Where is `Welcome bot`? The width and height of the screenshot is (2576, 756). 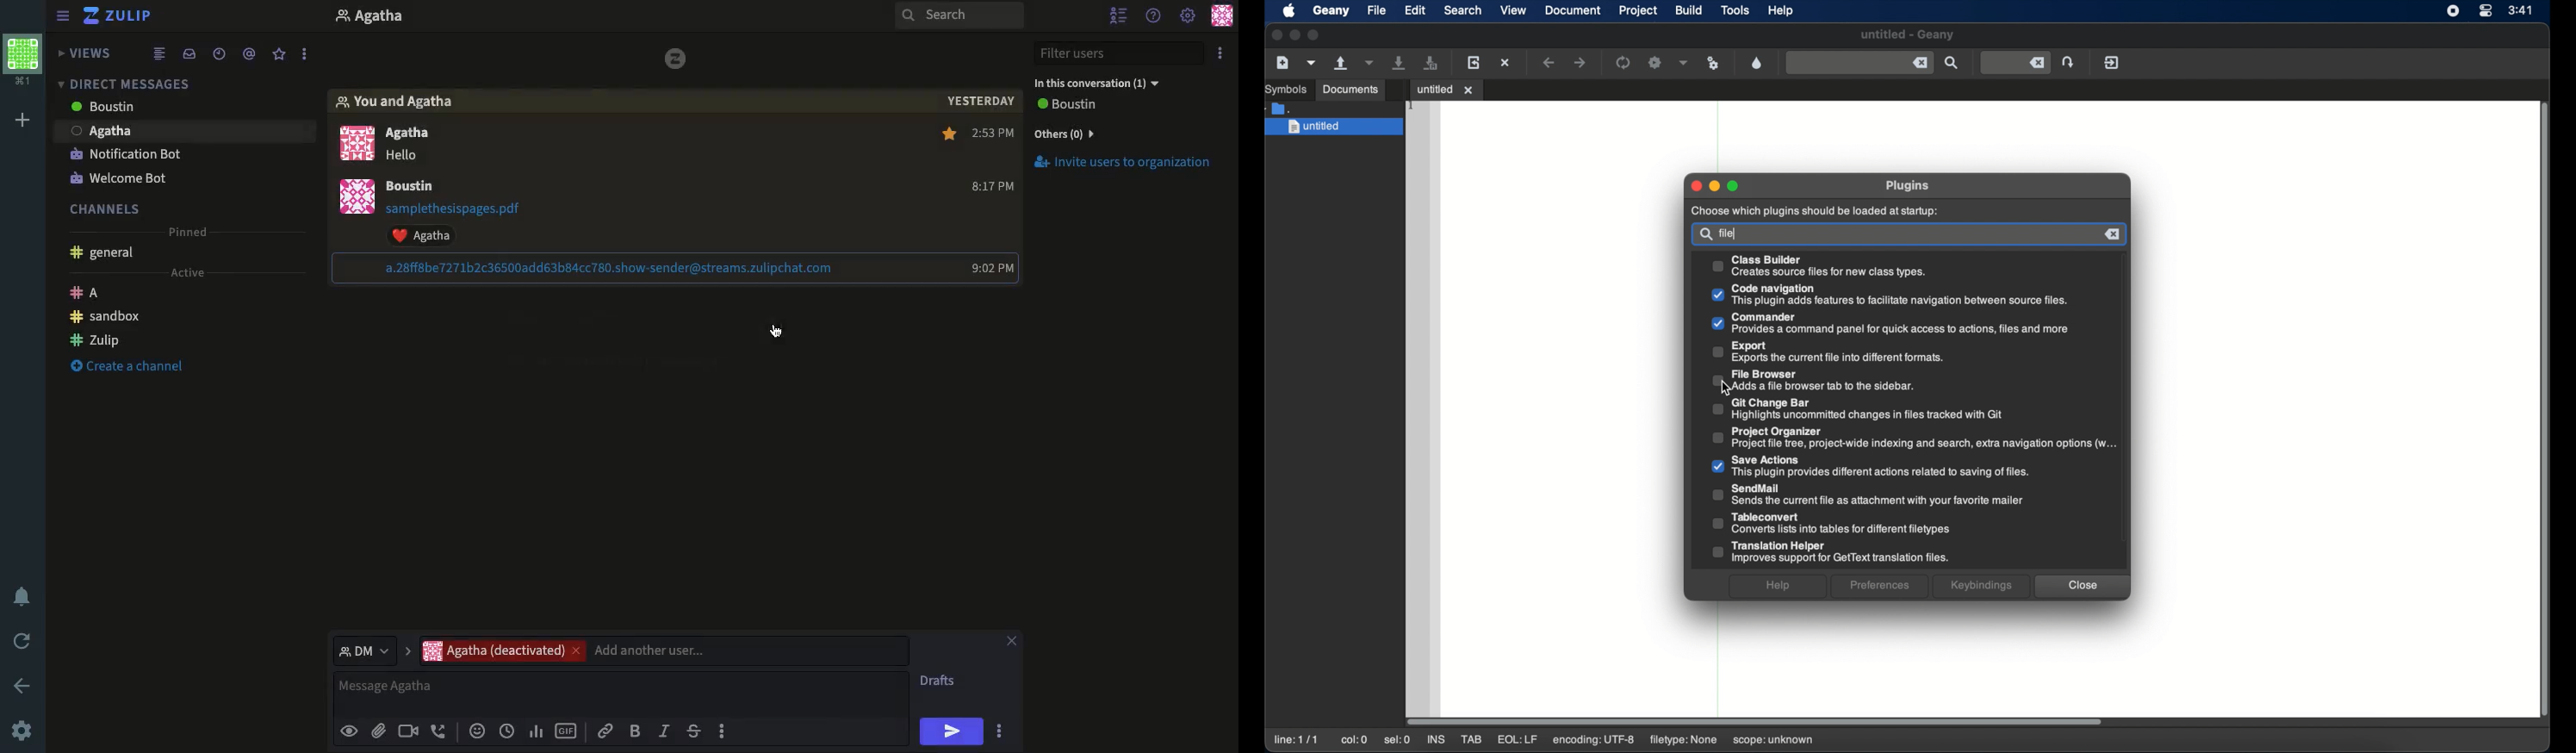
Welcome bot is located at coordinates (118, 178).